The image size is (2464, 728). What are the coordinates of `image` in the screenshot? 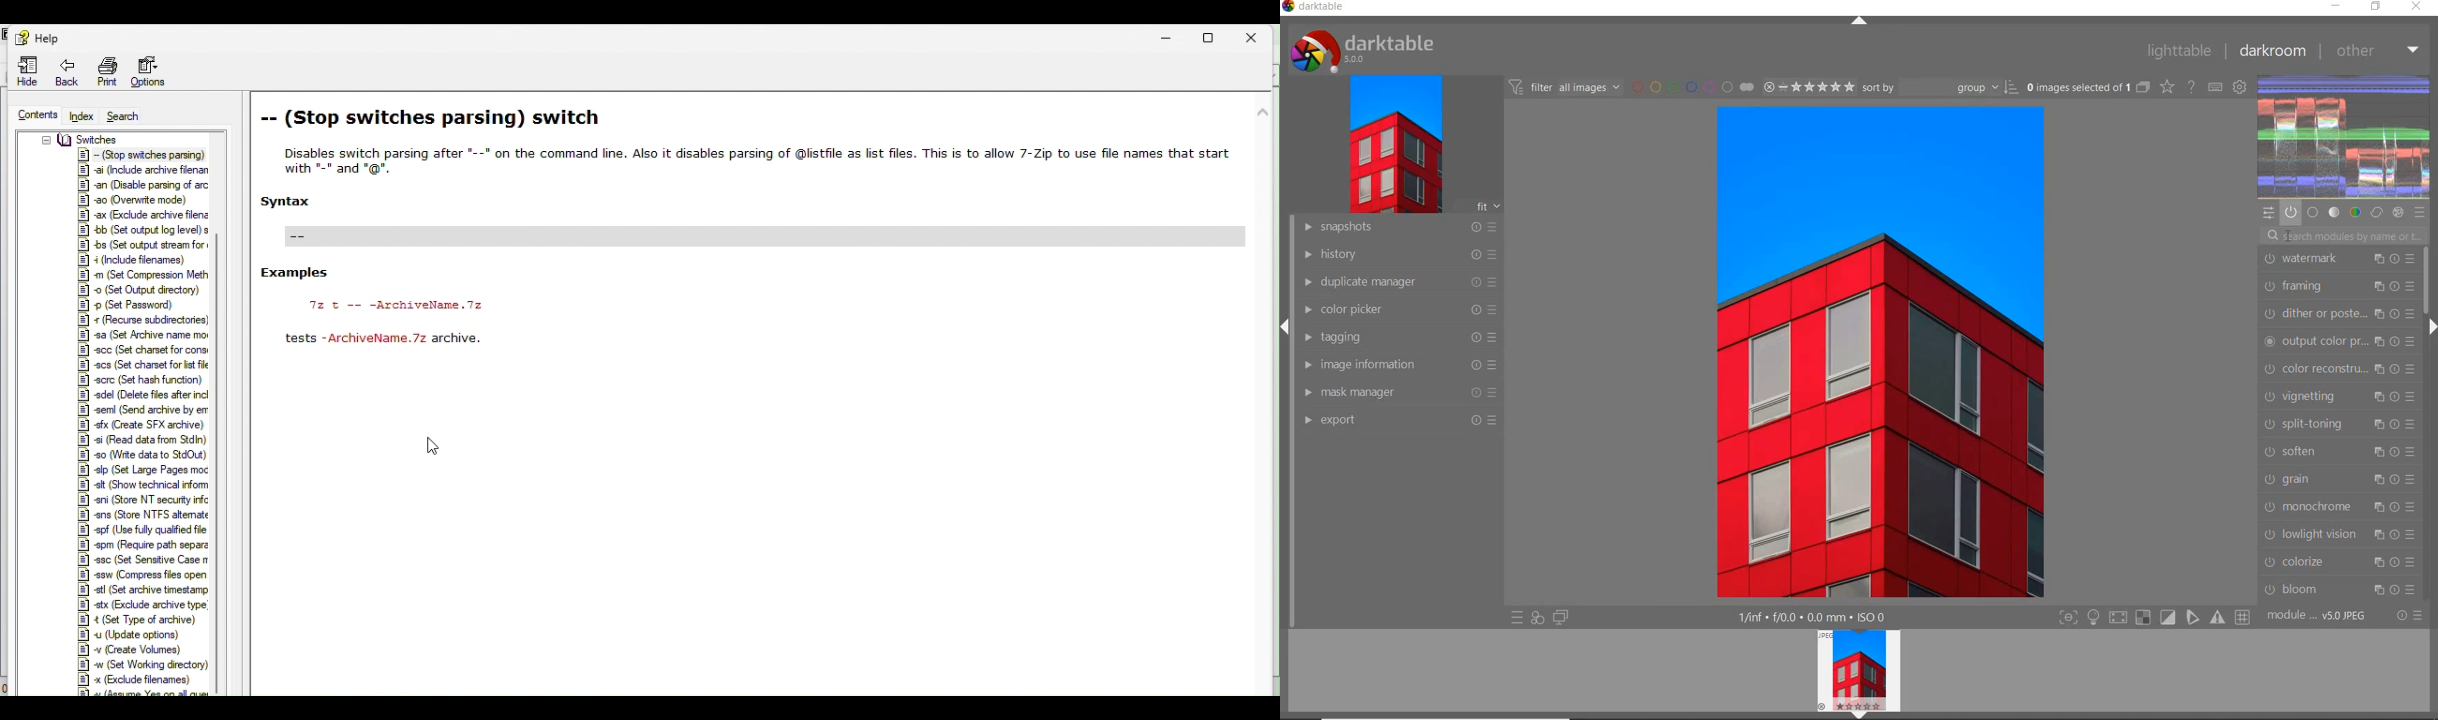 It's located at (1394, 145).